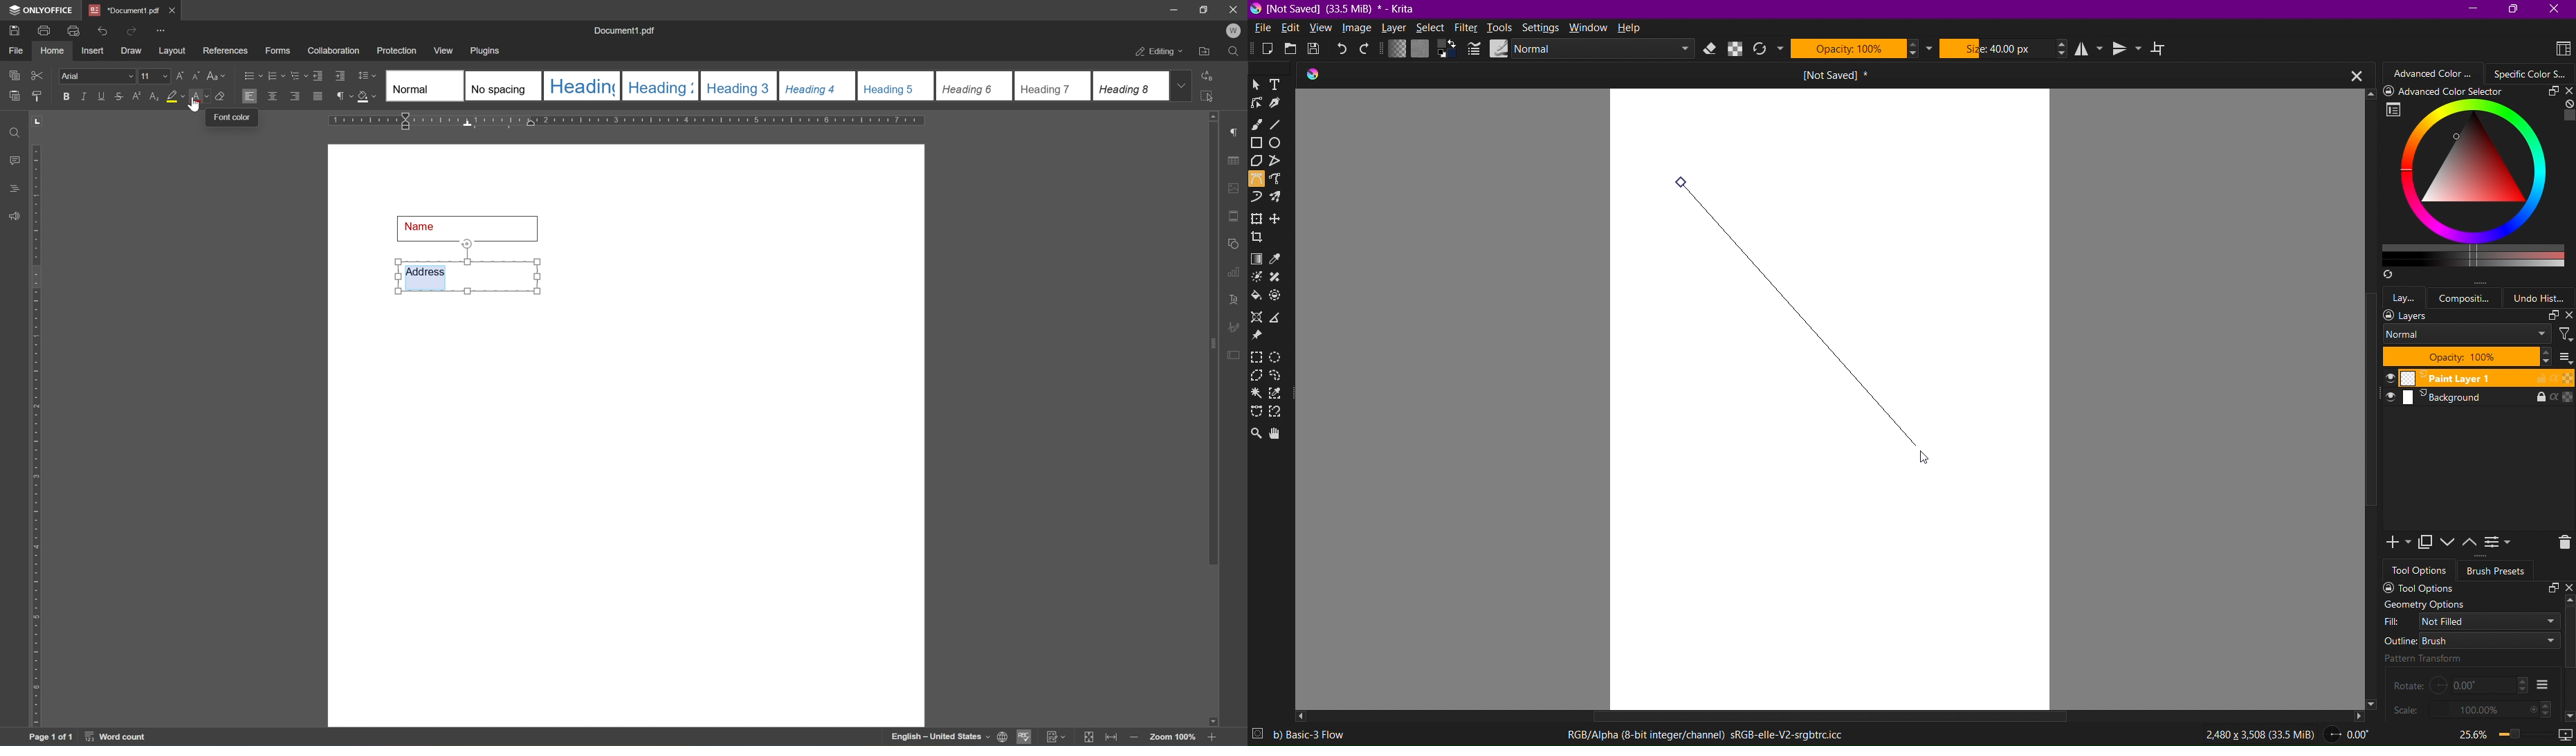  I want to click on word count, so click(114, 738).